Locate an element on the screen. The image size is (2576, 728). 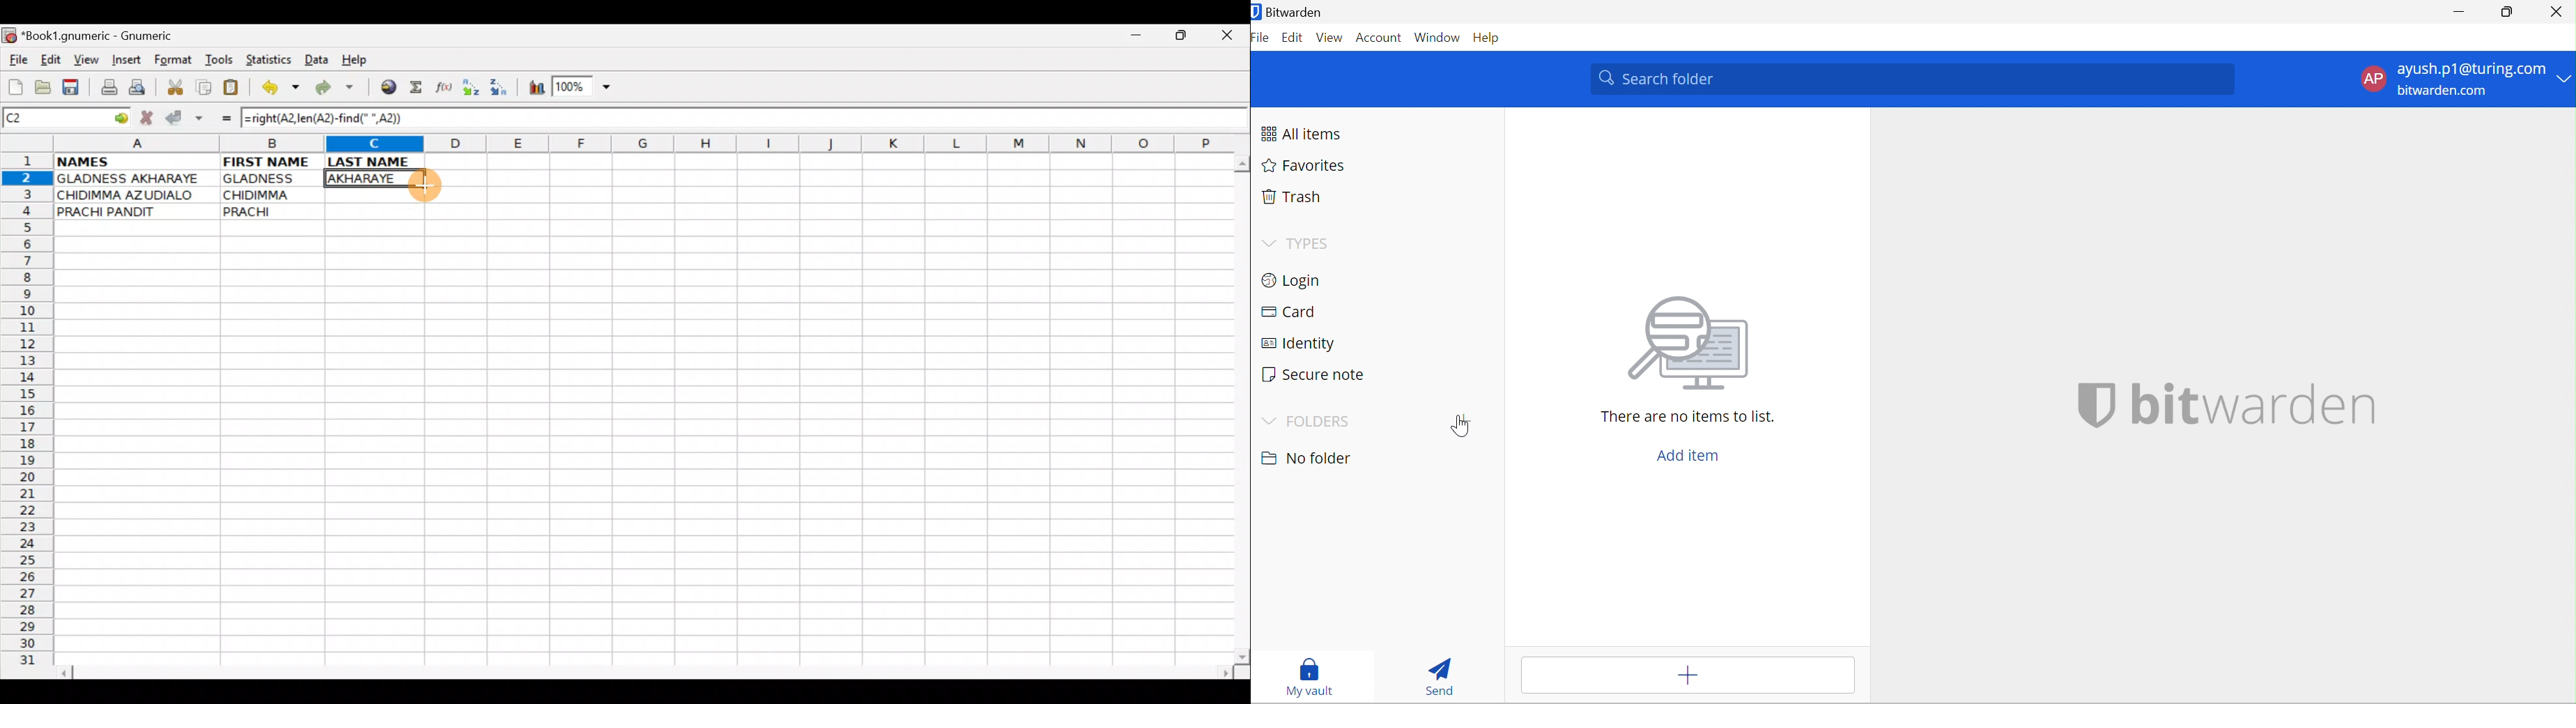
Gnumeric logo is located at coordinates (9, 37).